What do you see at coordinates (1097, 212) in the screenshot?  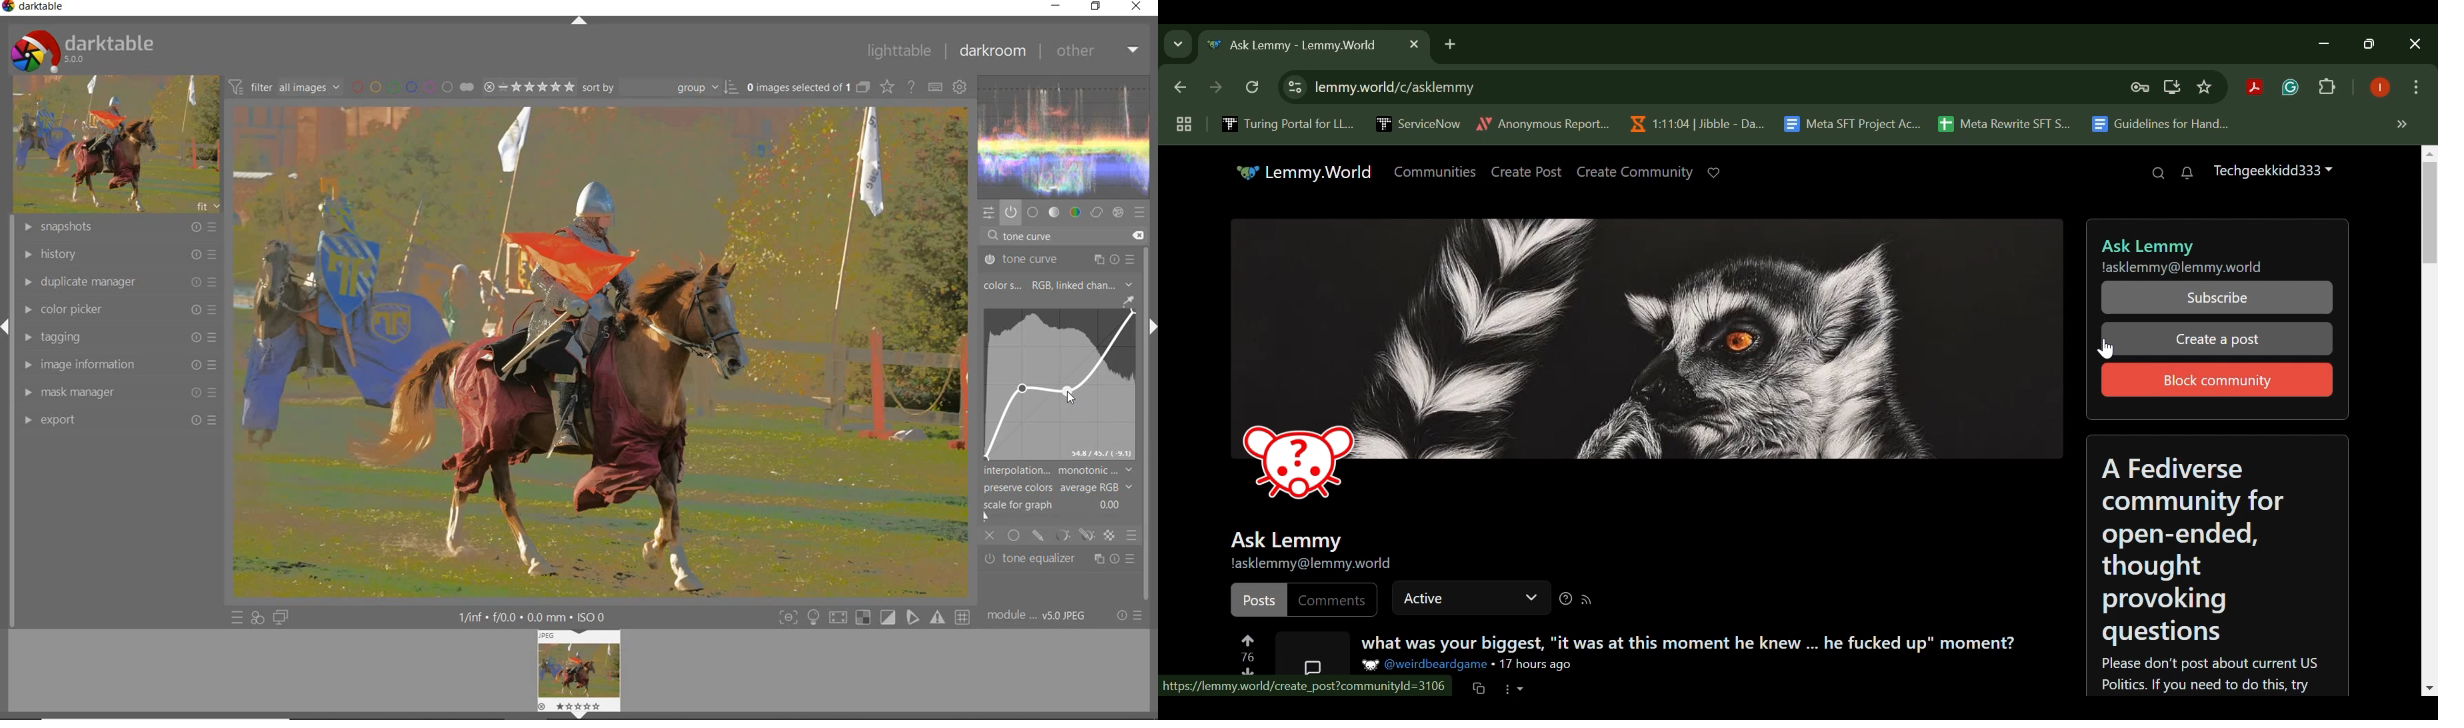 I see `correct` at bounding box center [1097, 212].